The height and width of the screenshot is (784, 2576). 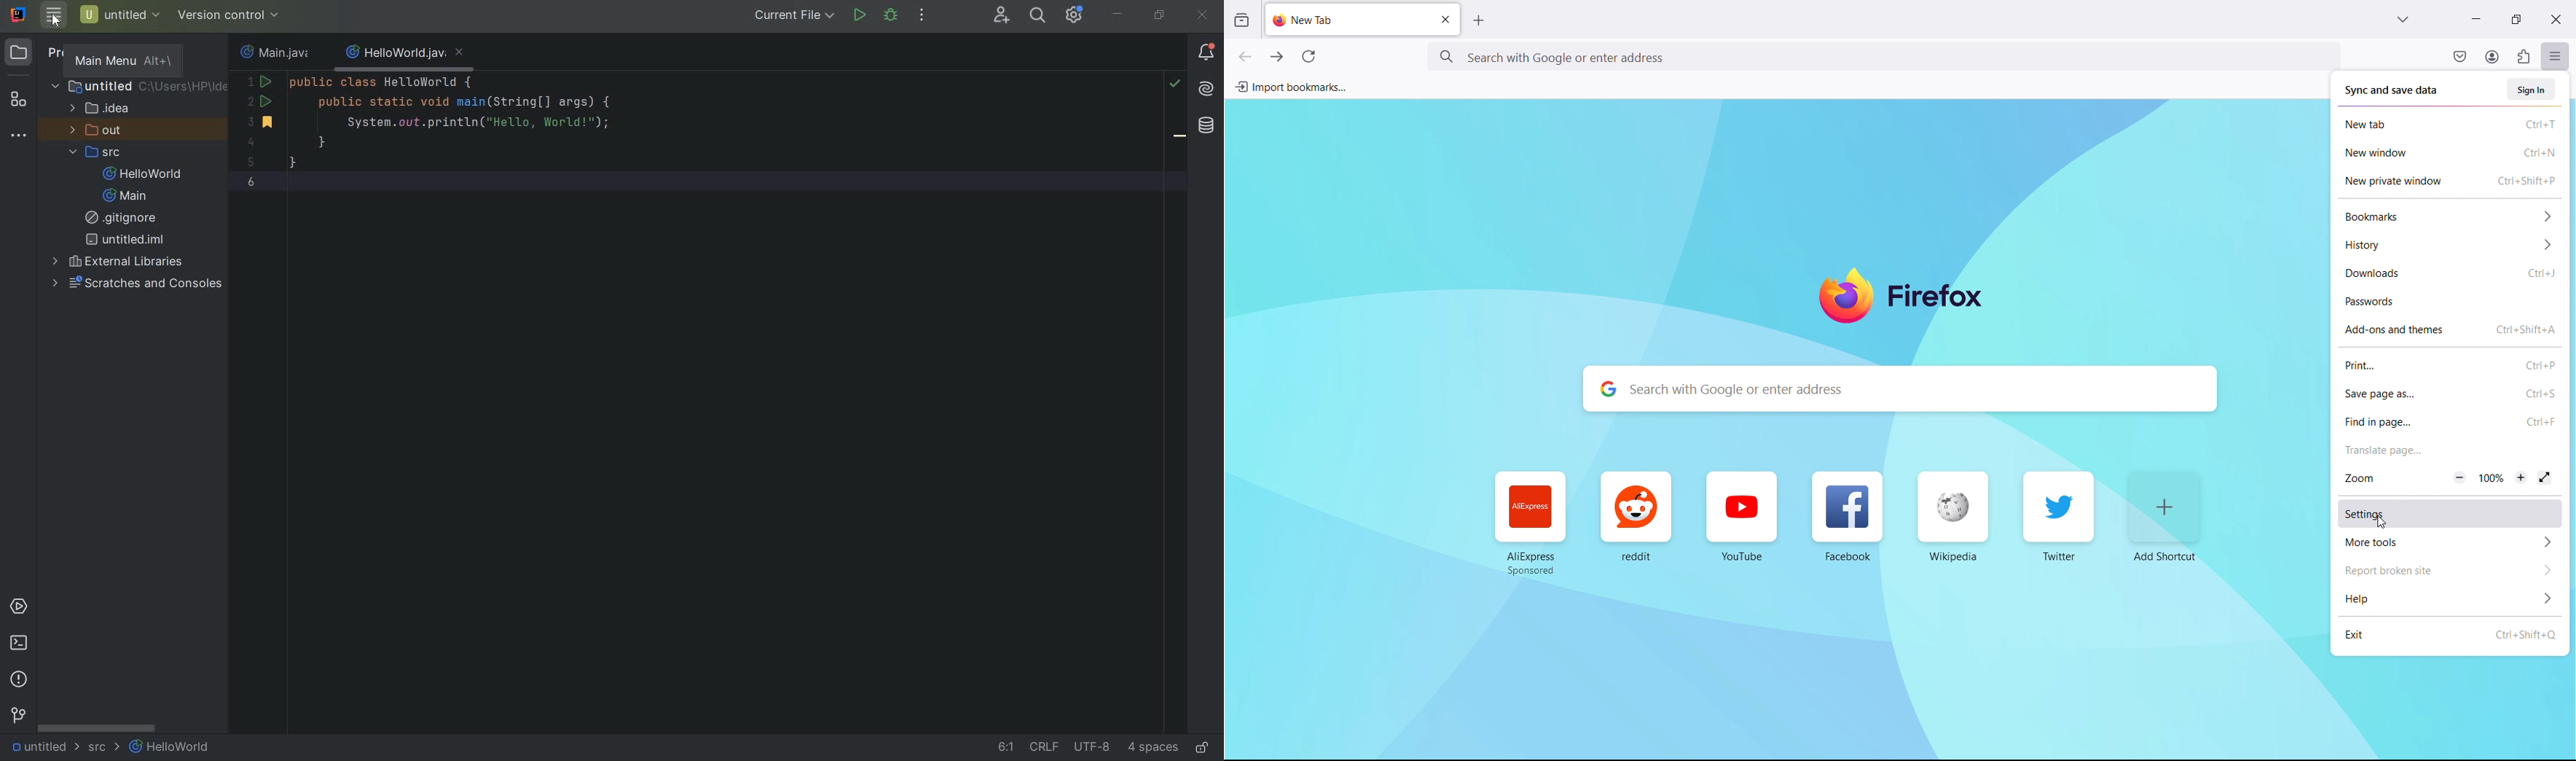 What do you see at coordinates (1901, 389) in the screenshot?
I see `search with google or enter address` at bounding box center [1901, 389].